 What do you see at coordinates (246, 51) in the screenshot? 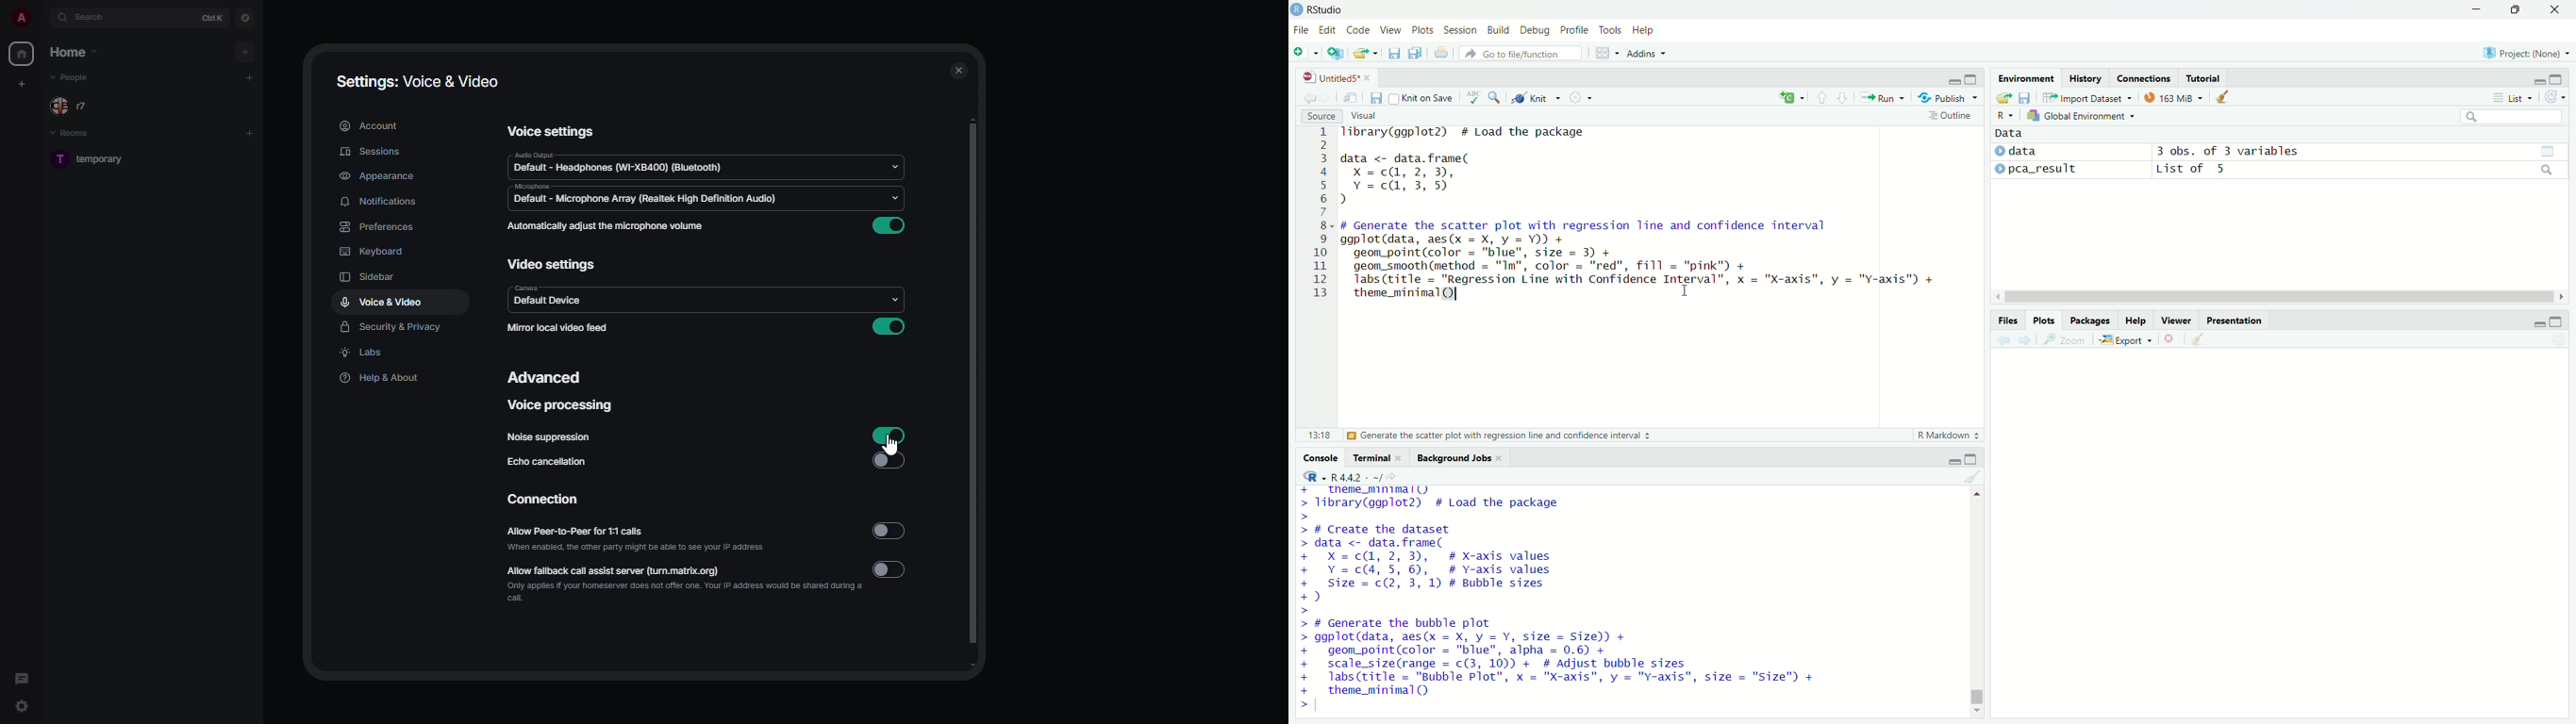
I see `add` at bounding box center [246, 51].